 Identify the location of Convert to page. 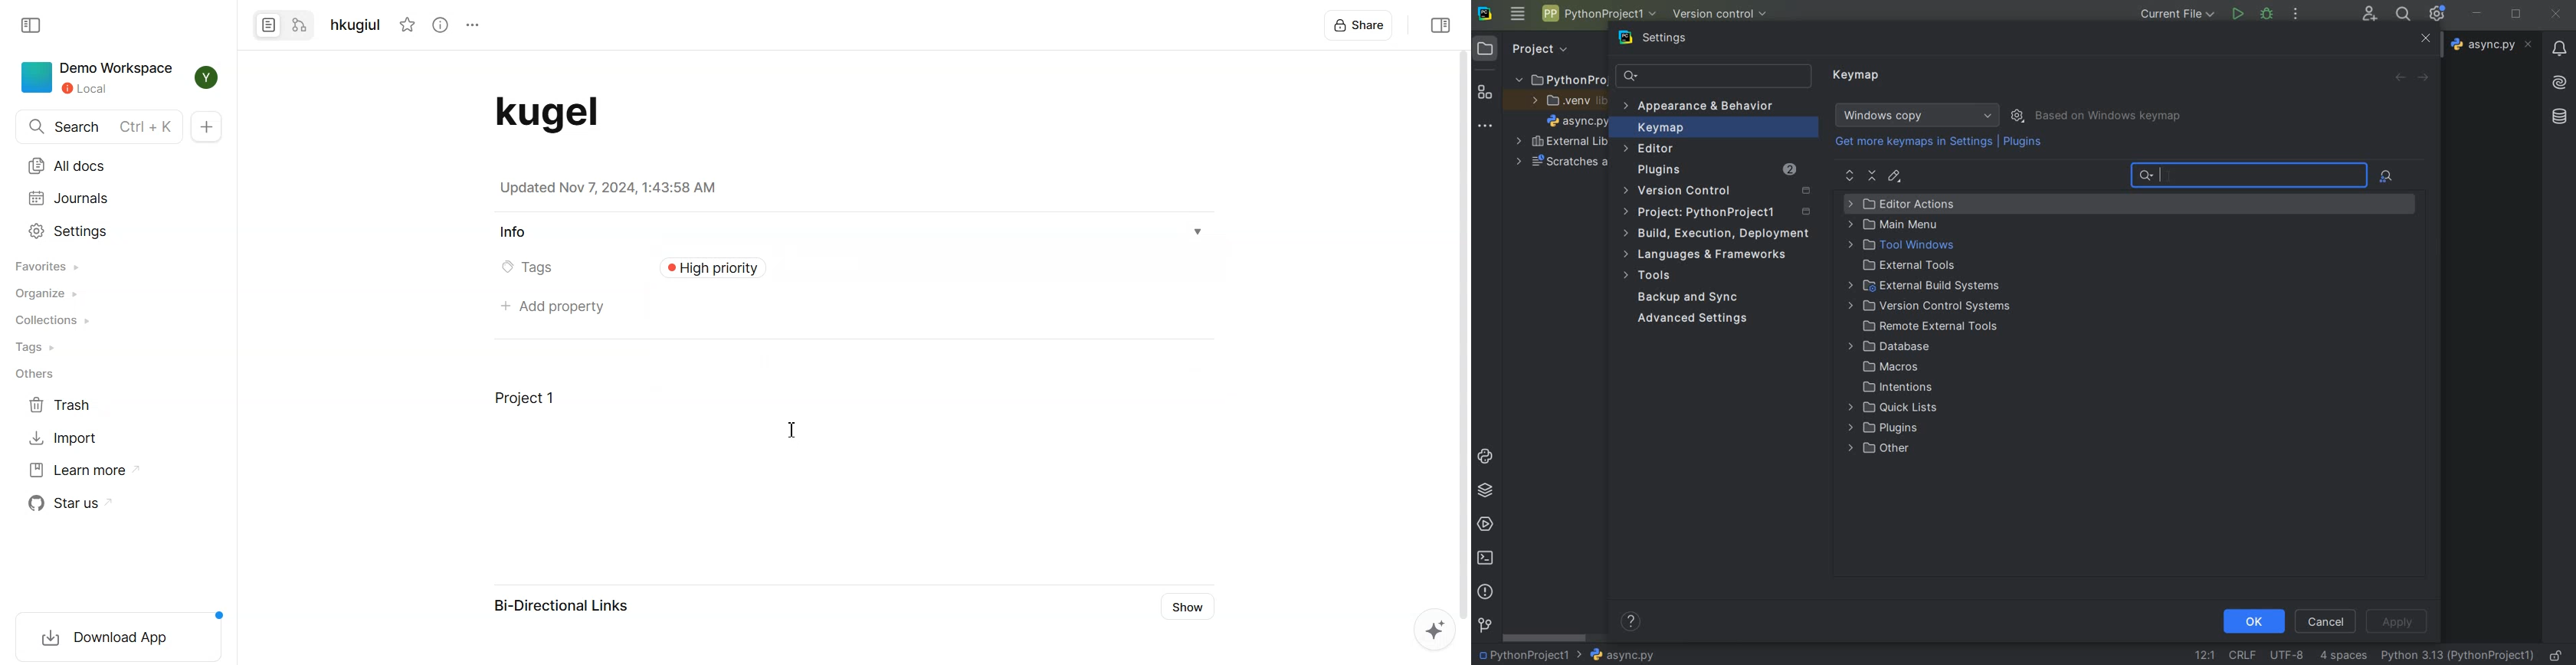
(269, 26).